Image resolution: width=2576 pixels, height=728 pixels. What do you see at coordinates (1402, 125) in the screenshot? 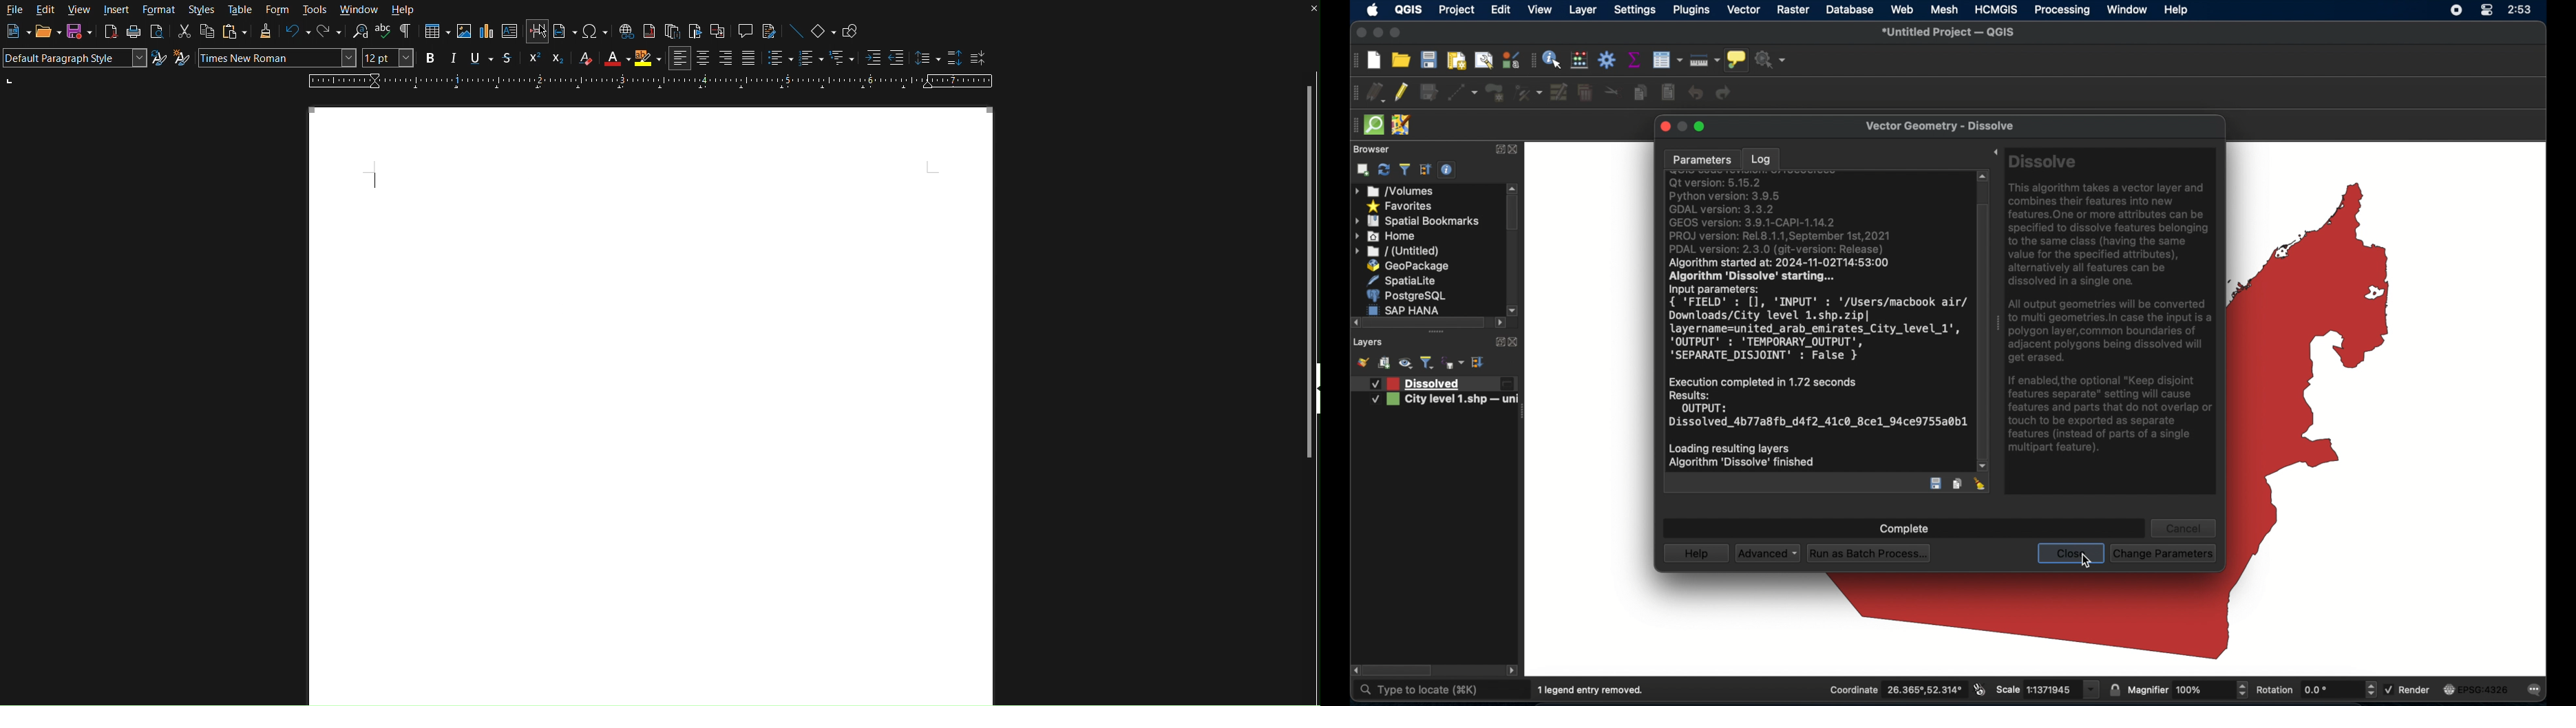
I see `jsom remote` at bounding box center [1402, 125].